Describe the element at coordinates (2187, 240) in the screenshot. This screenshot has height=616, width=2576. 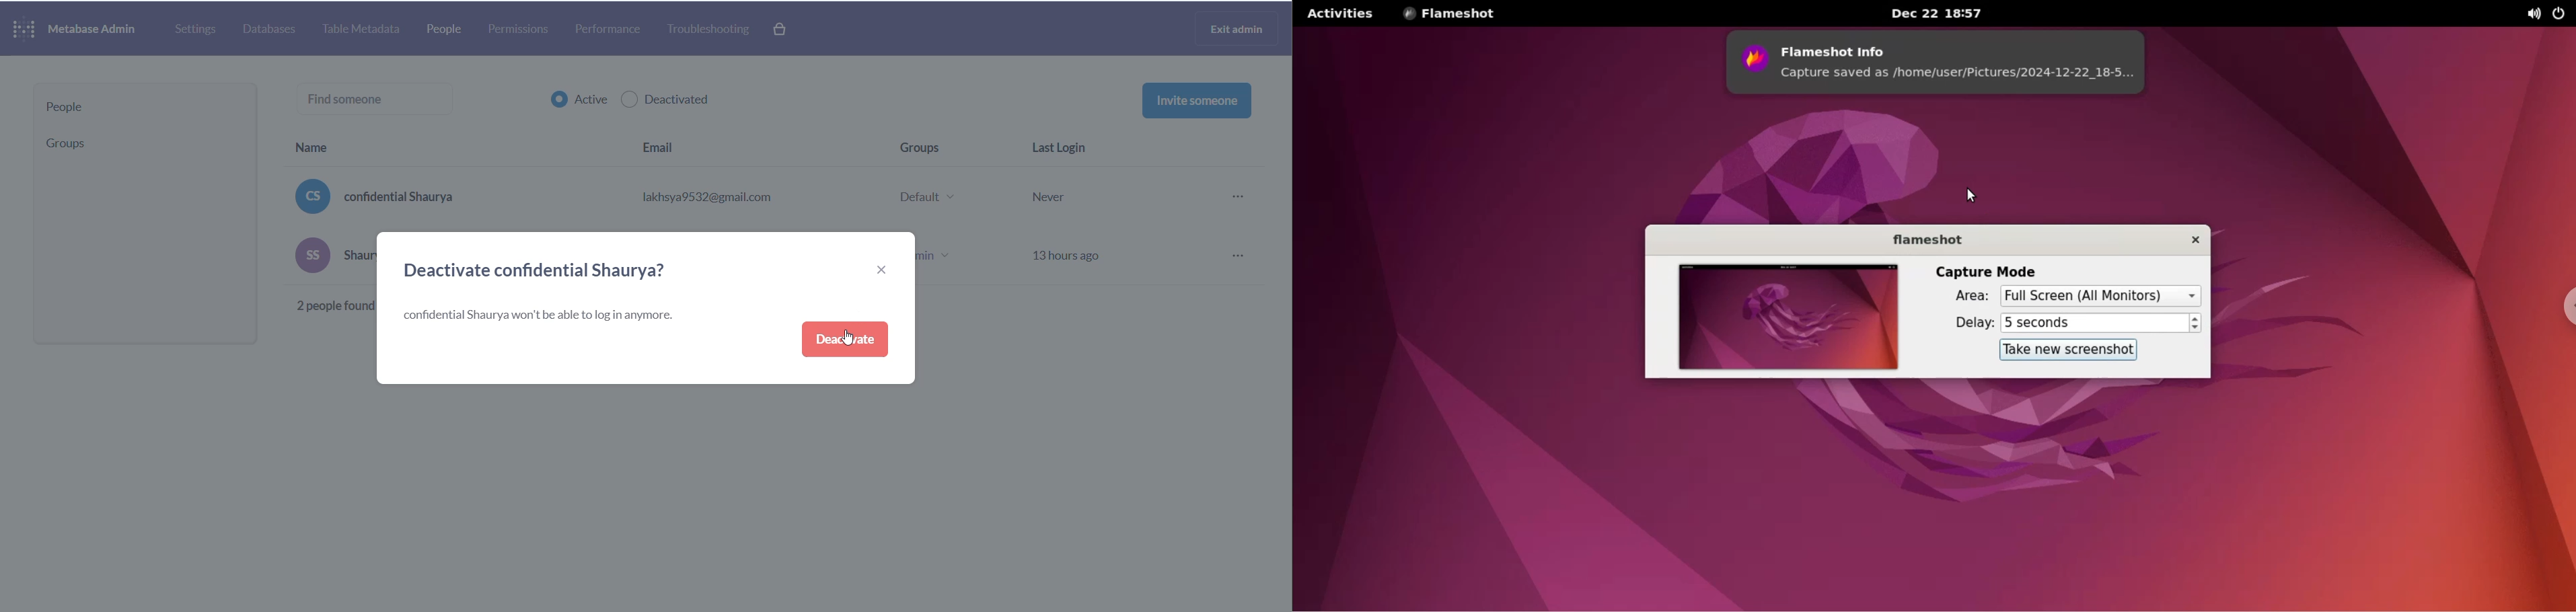
I see `close` at that location.